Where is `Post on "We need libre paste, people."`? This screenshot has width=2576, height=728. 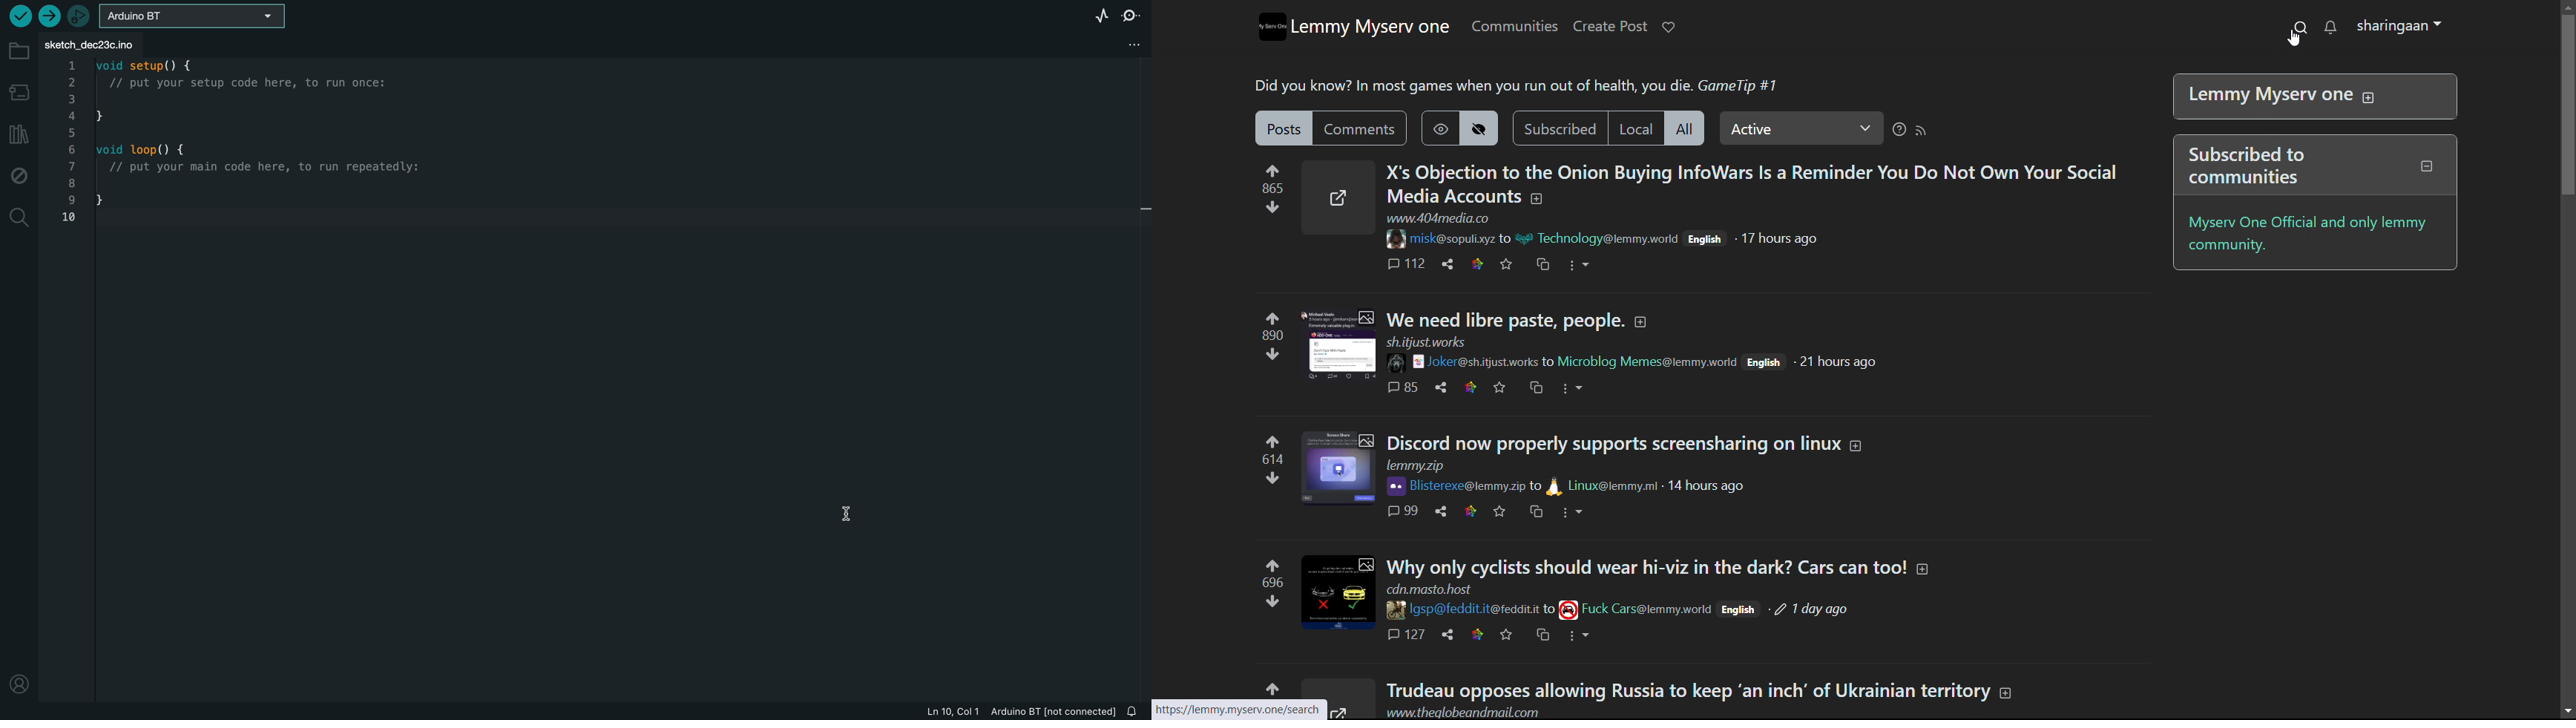
Post on "We need libre paste, people." is located at coordinates (1577, 324).